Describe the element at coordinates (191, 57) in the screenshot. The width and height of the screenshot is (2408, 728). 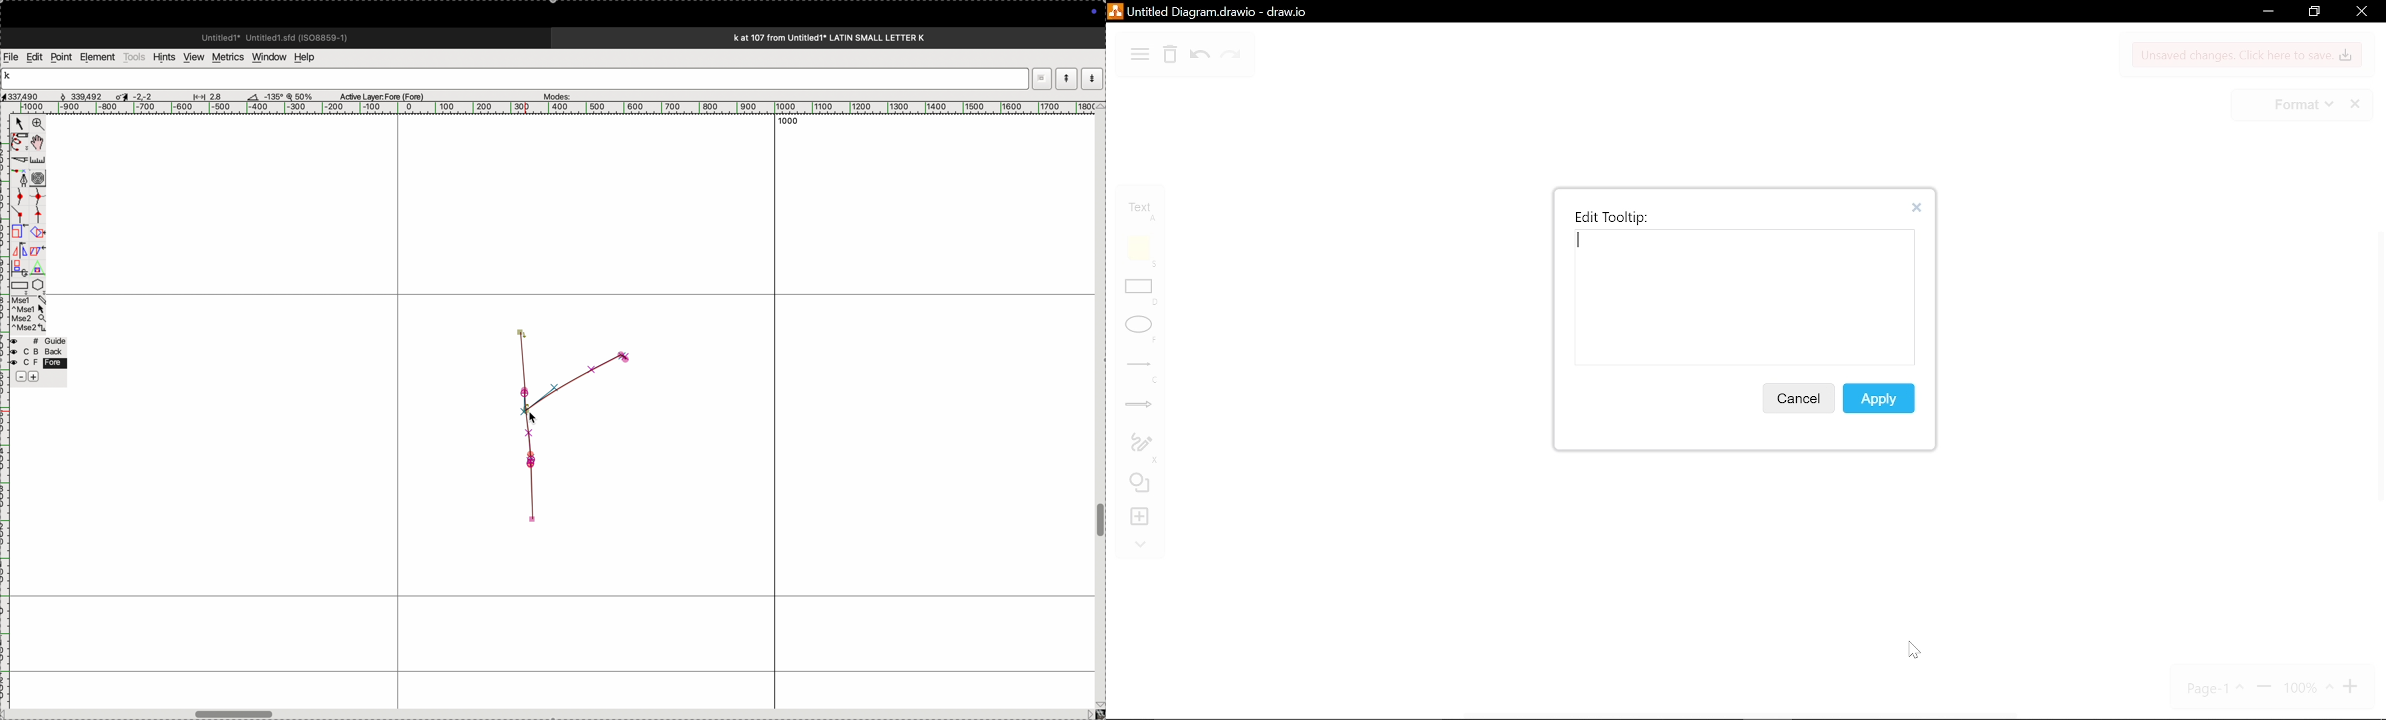
I see `view` at that location.